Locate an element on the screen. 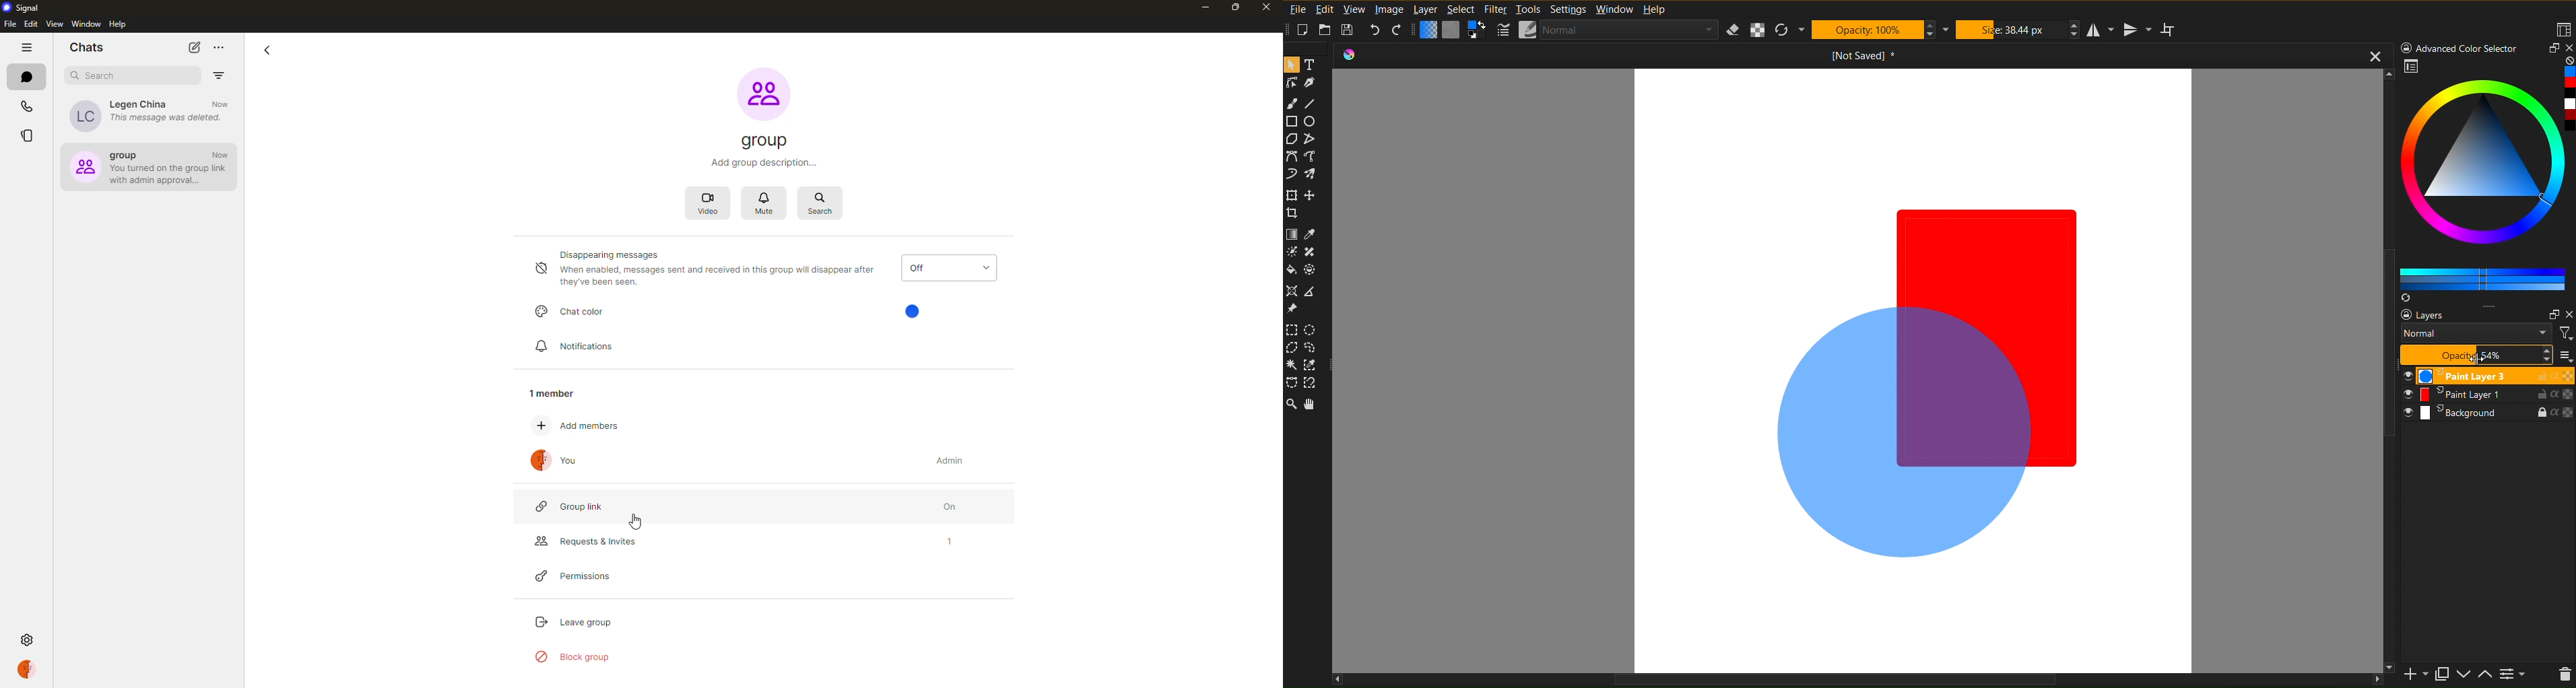  new chat is located at coordinates (195, 47).